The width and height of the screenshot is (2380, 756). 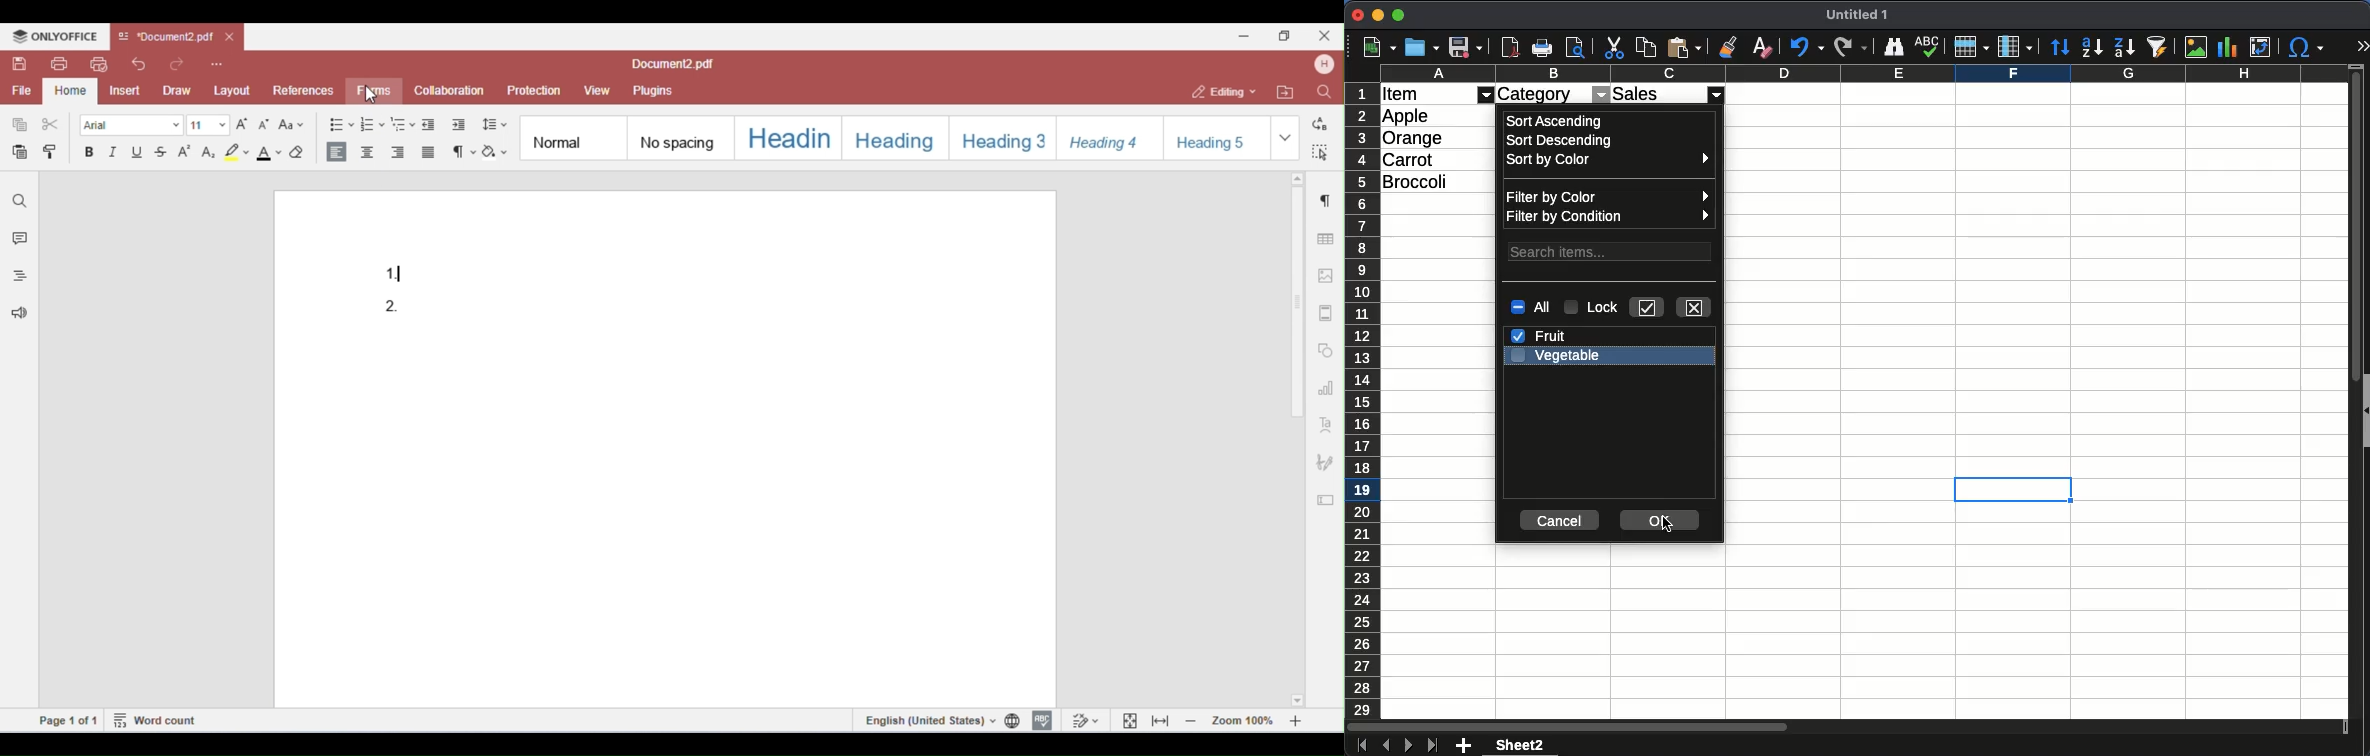 What do you see at coordinates (1488, 94) in the screenshot?
I see `fitler` at bounding box center [1488, 94].